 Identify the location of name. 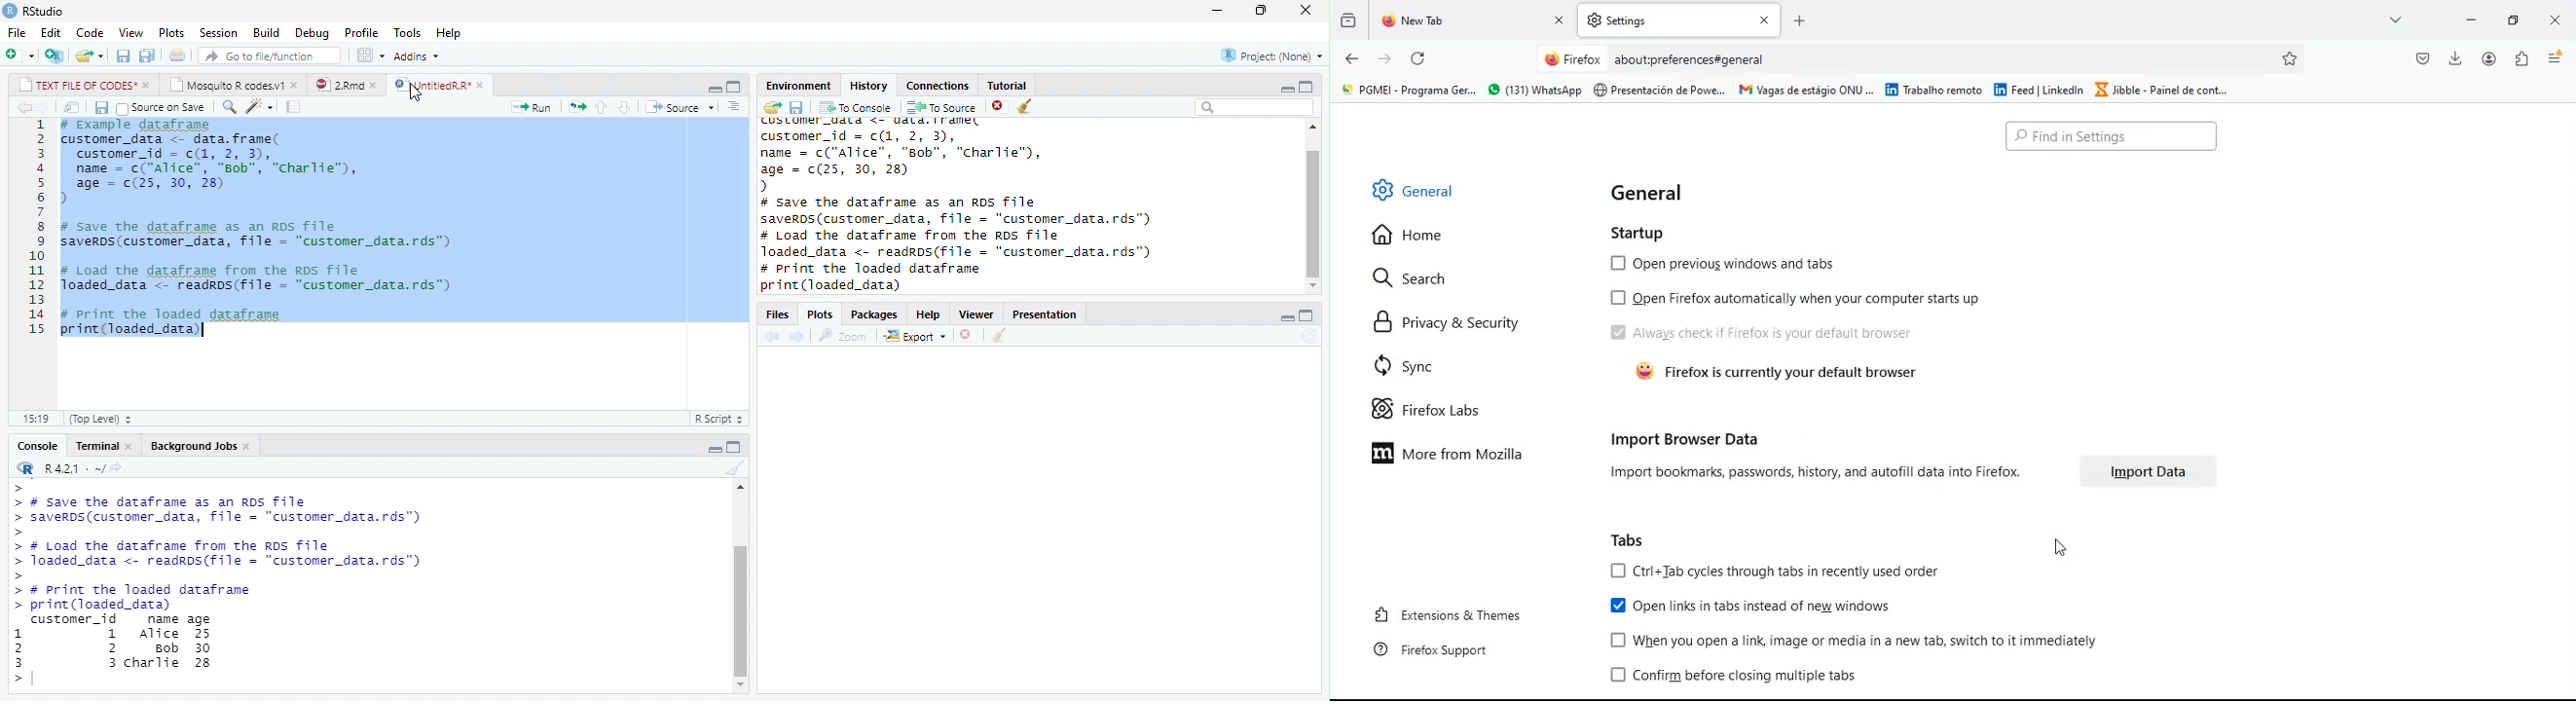
(164, 619).